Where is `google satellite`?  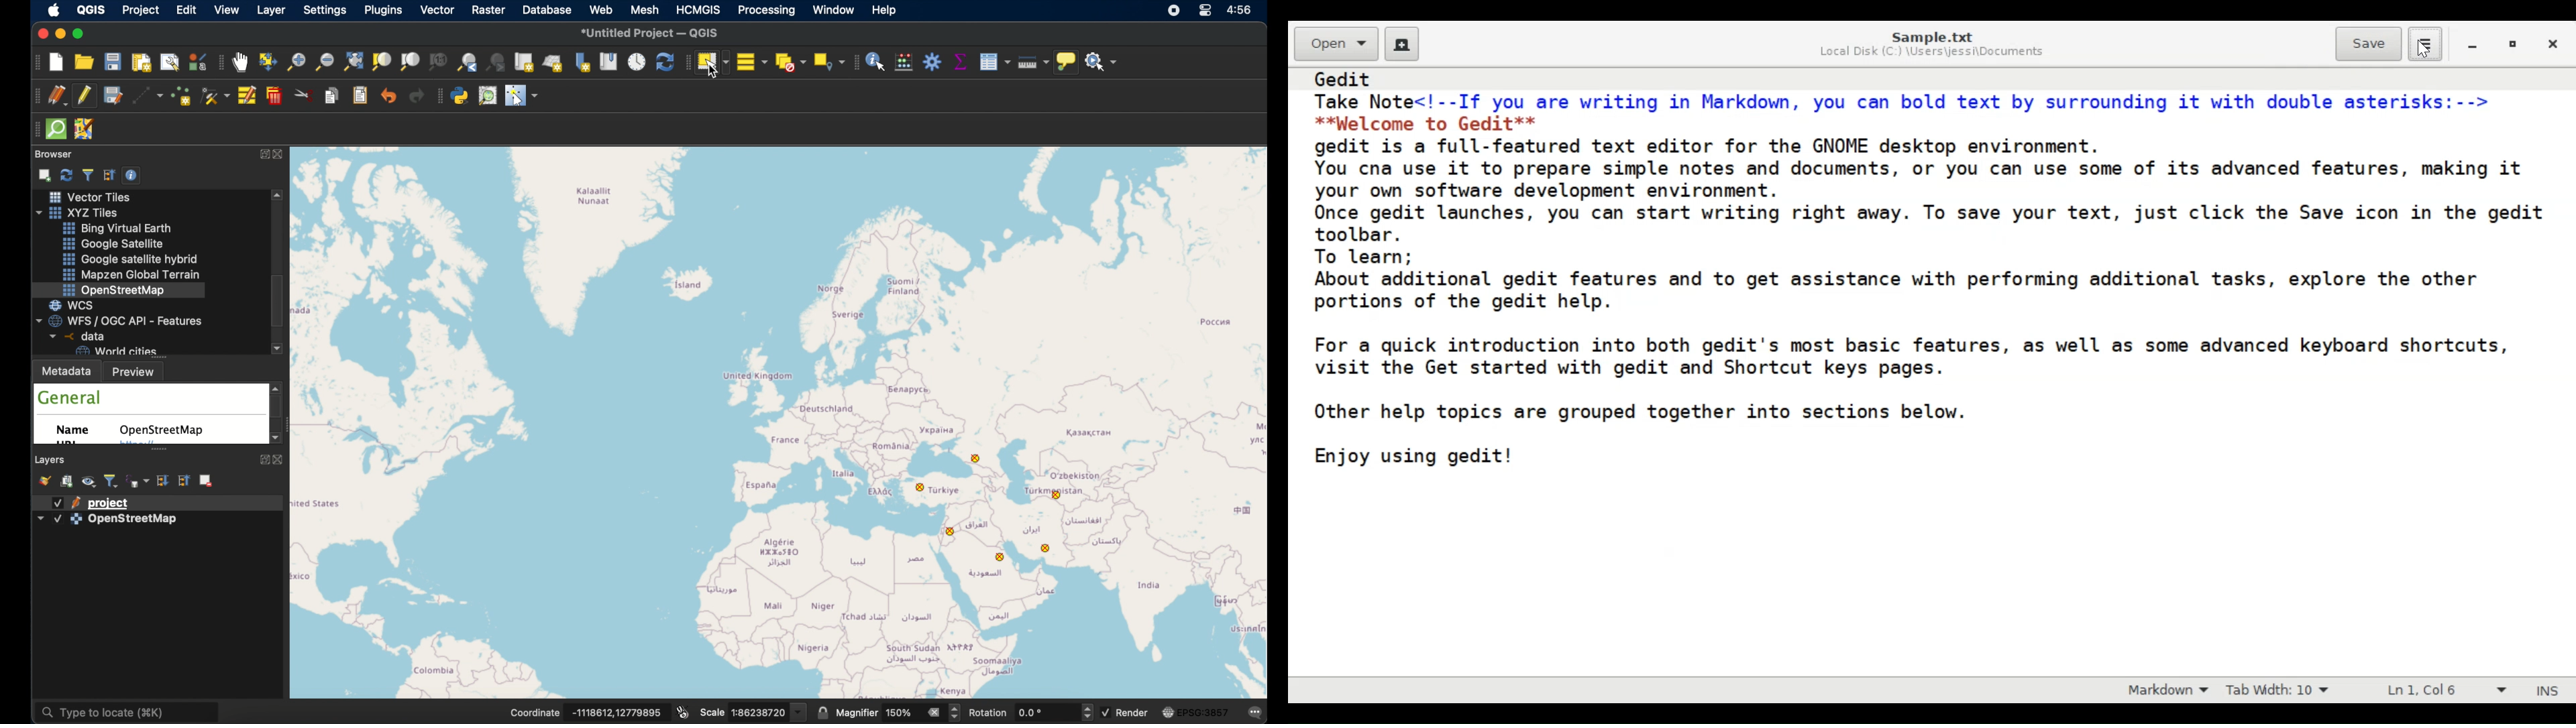 google satellite is located at coordinates (113, 244).